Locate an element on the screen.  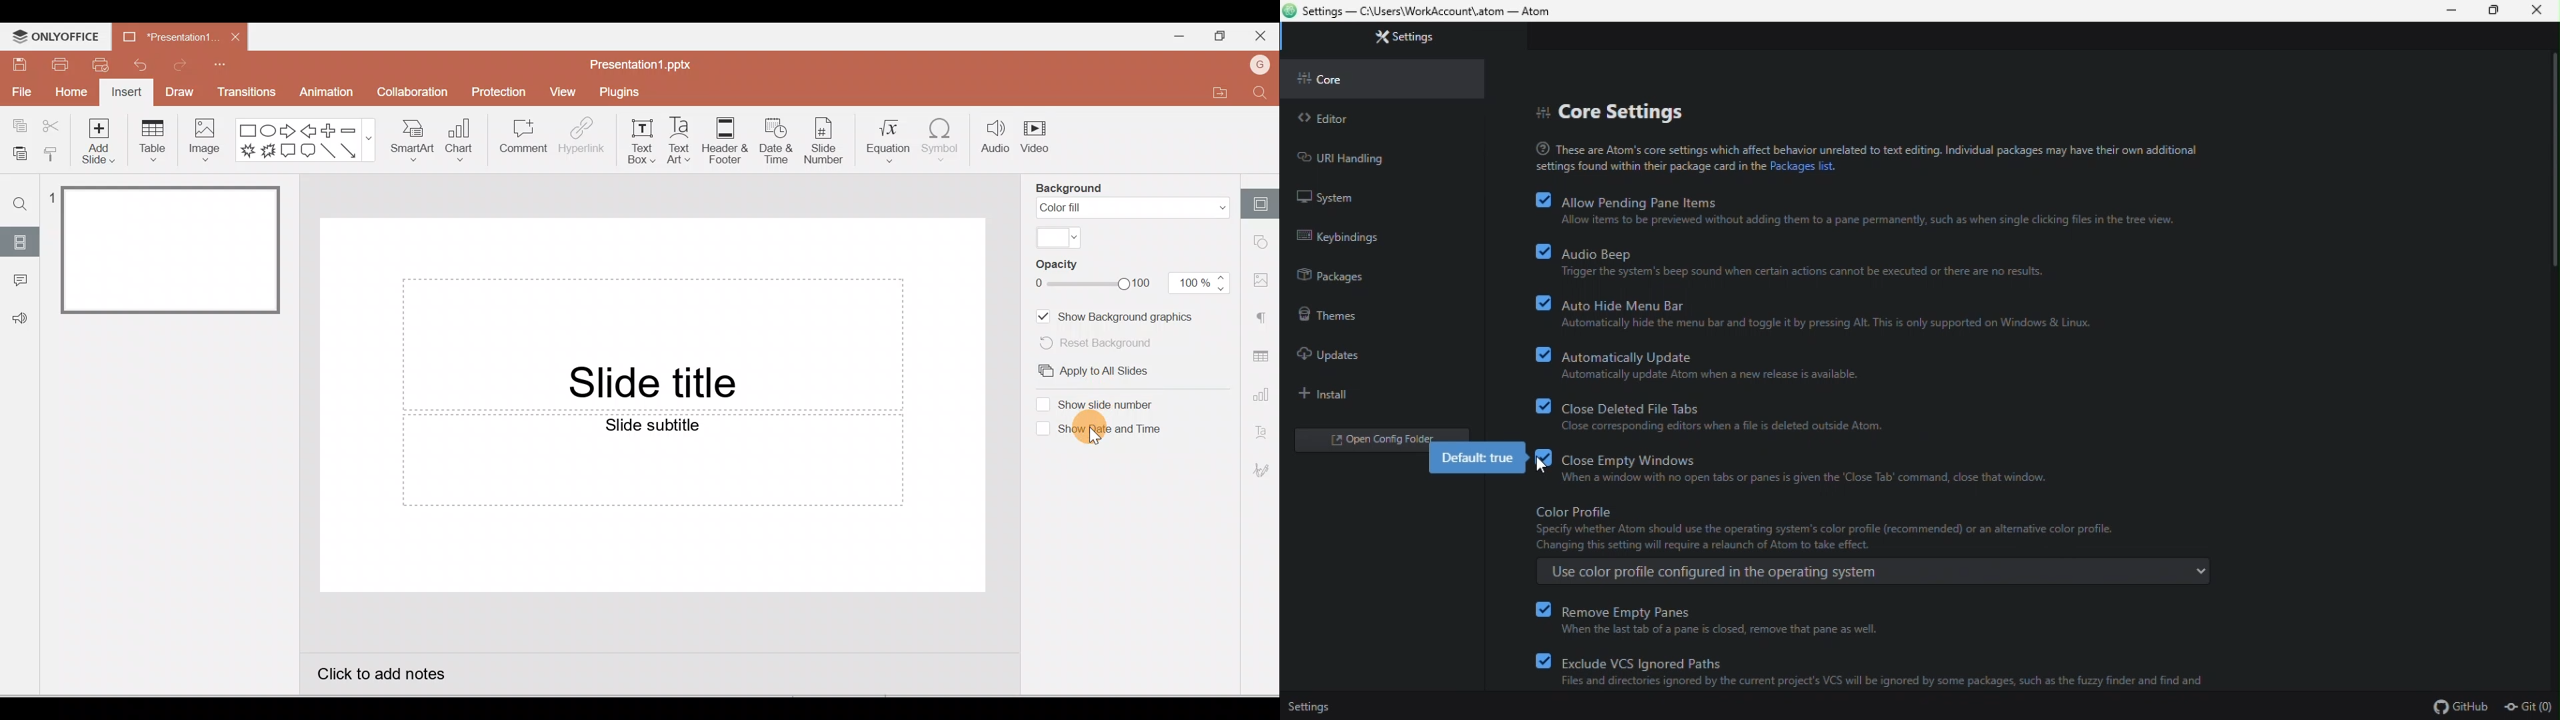
Text box is located at coordinates (642, 140).